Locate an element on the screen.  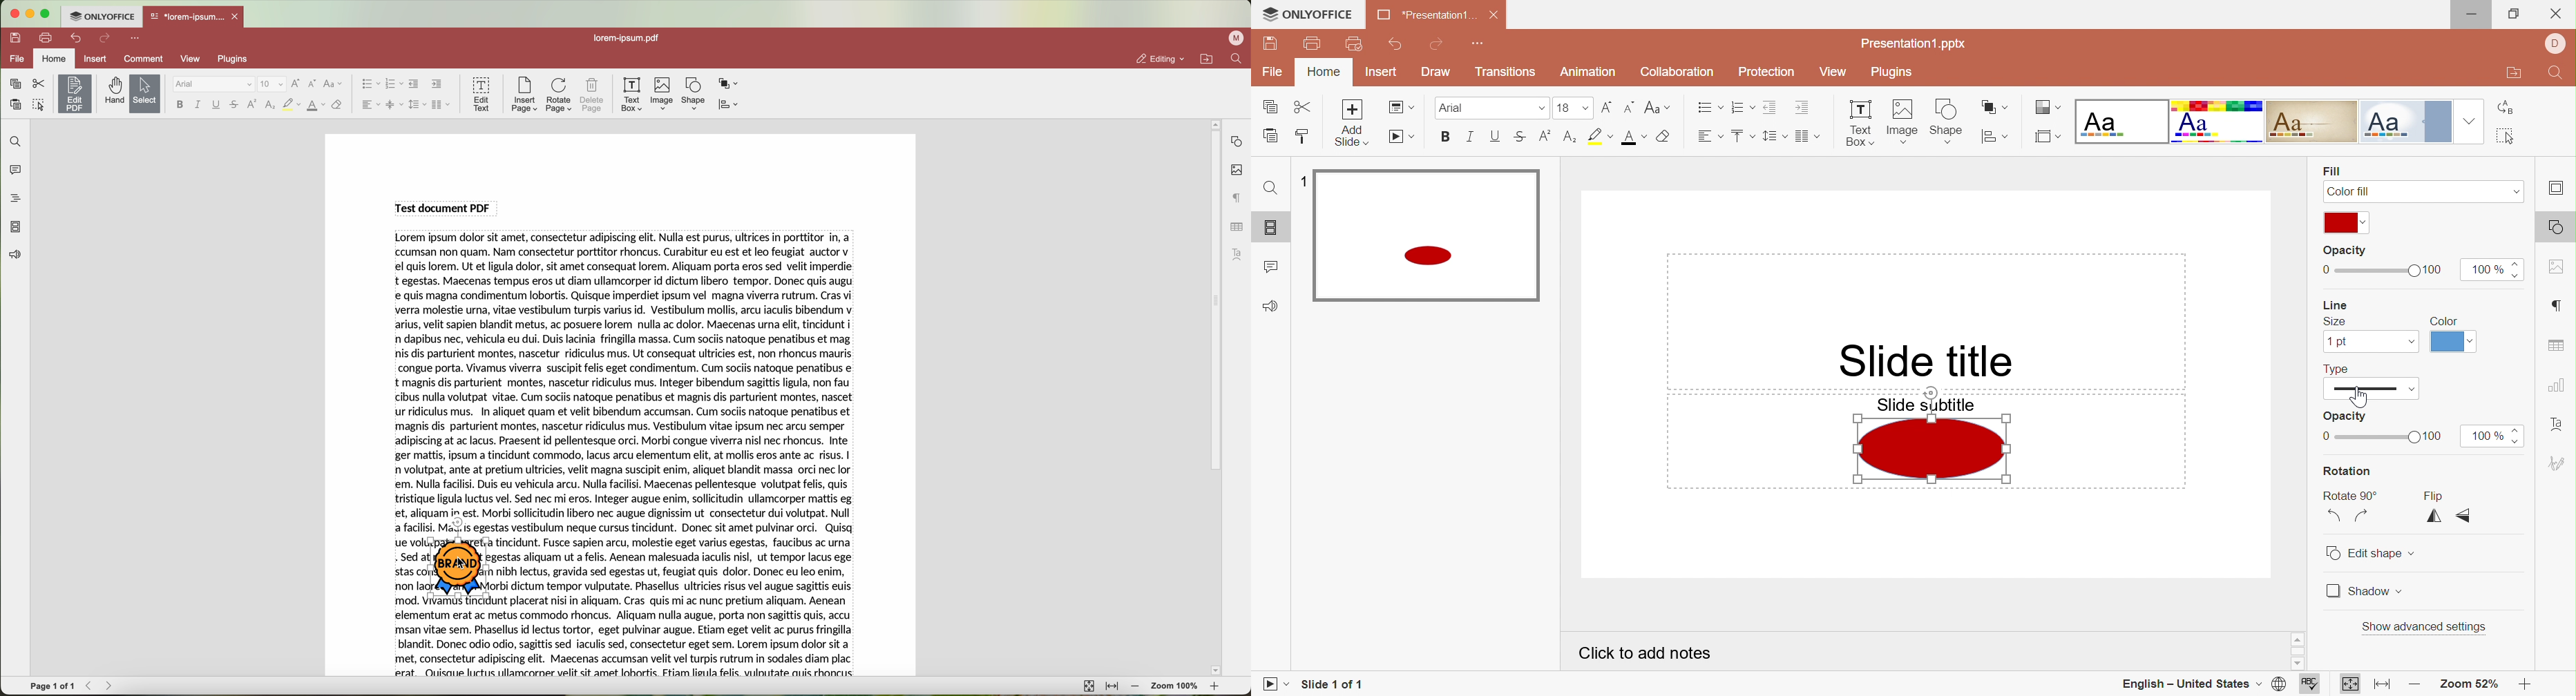
Presentation1.pptx is located at coordinates (1914, 45).